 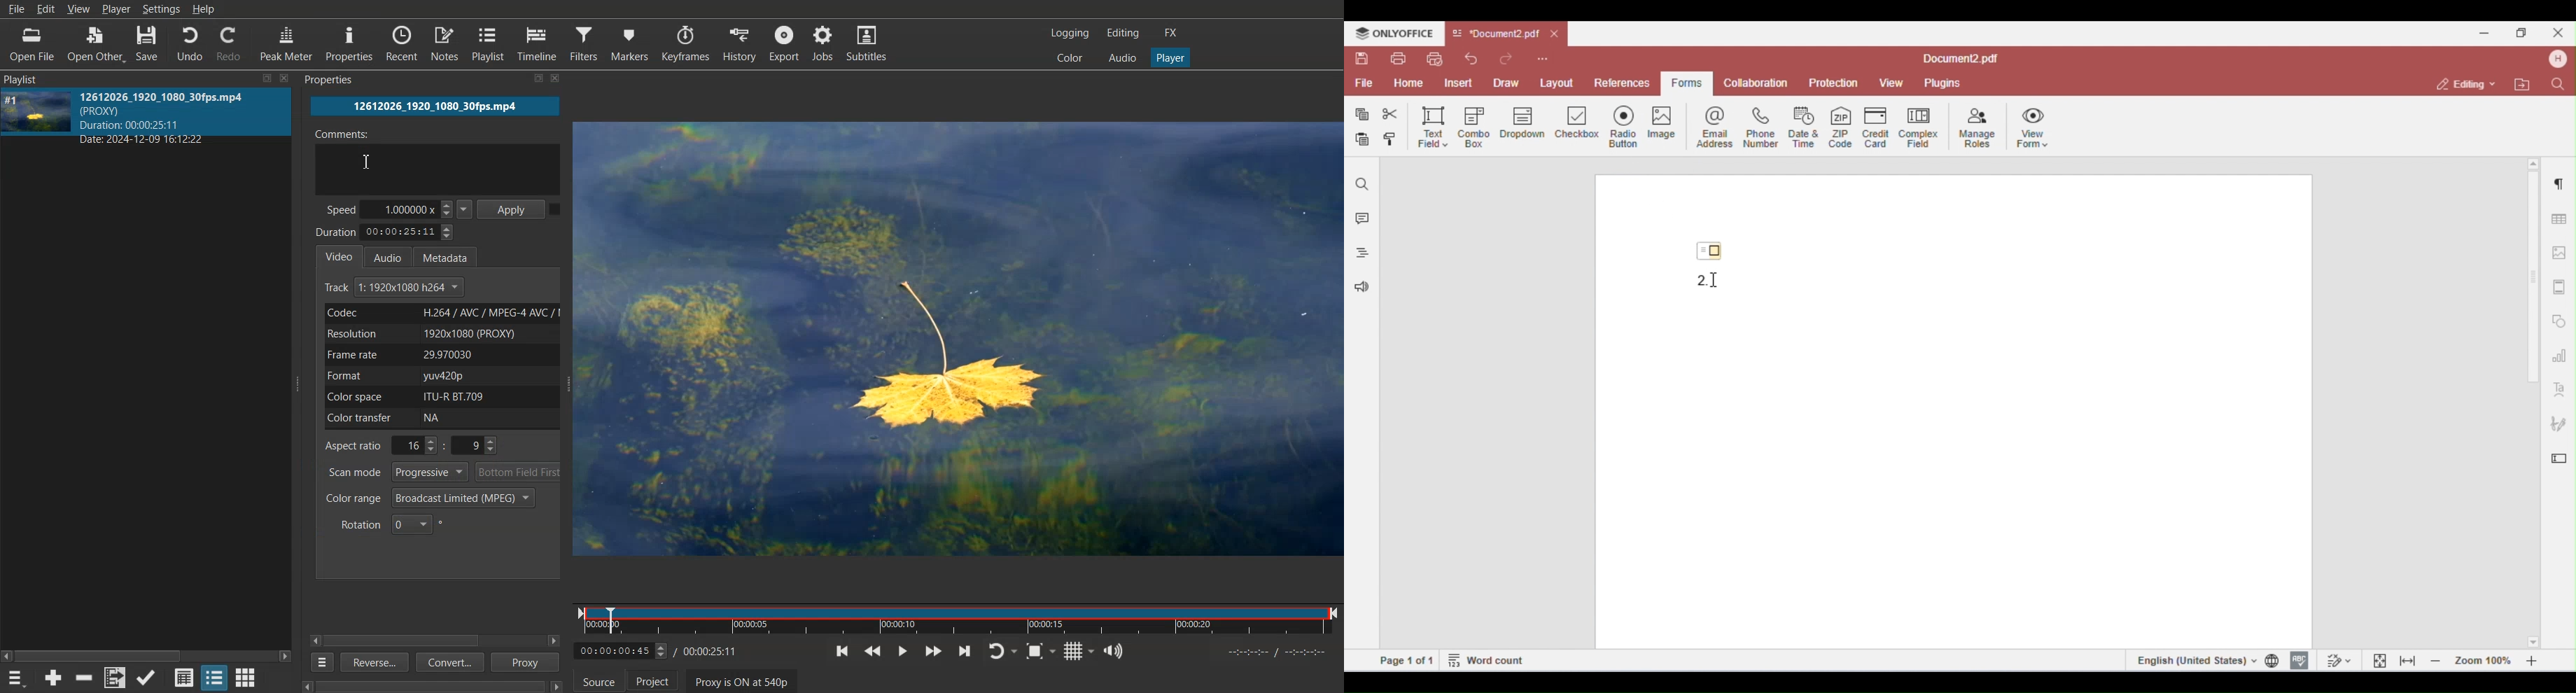 I want to click on Edit, so click(x=46, y=9).